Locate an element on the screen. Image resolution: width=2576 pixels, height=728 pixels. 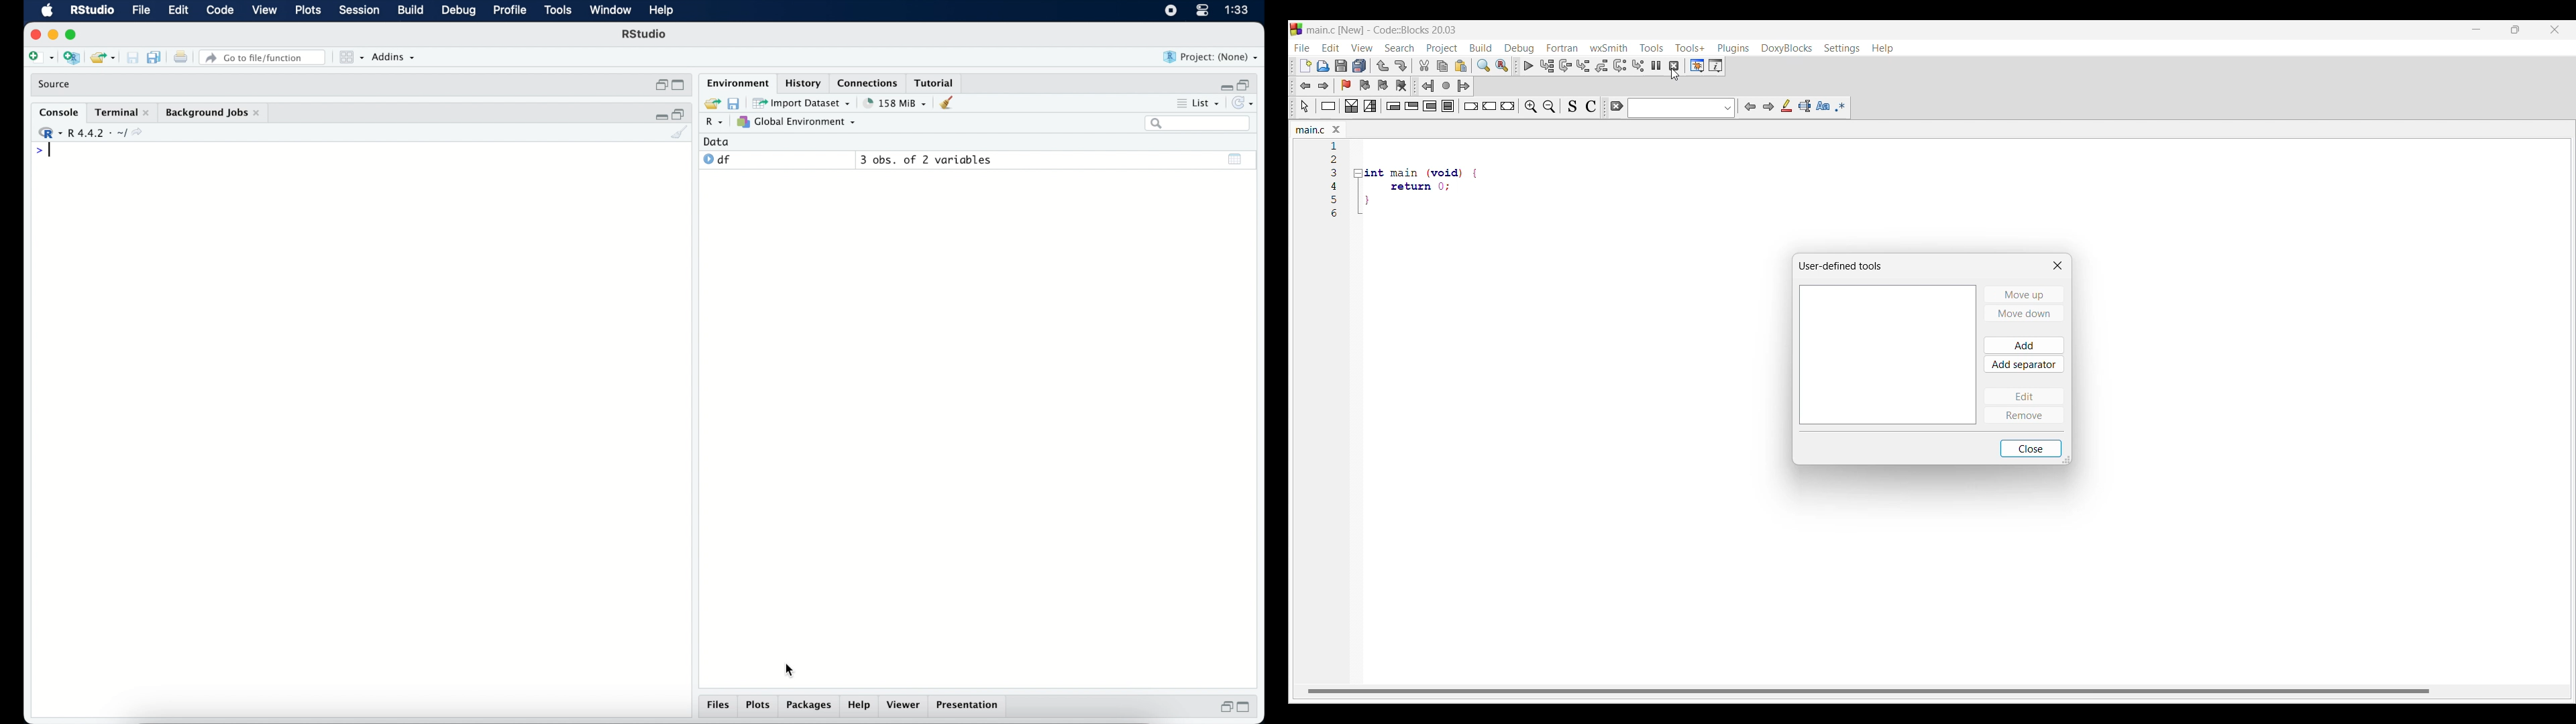
macOS is located at coordinates (46, 11).